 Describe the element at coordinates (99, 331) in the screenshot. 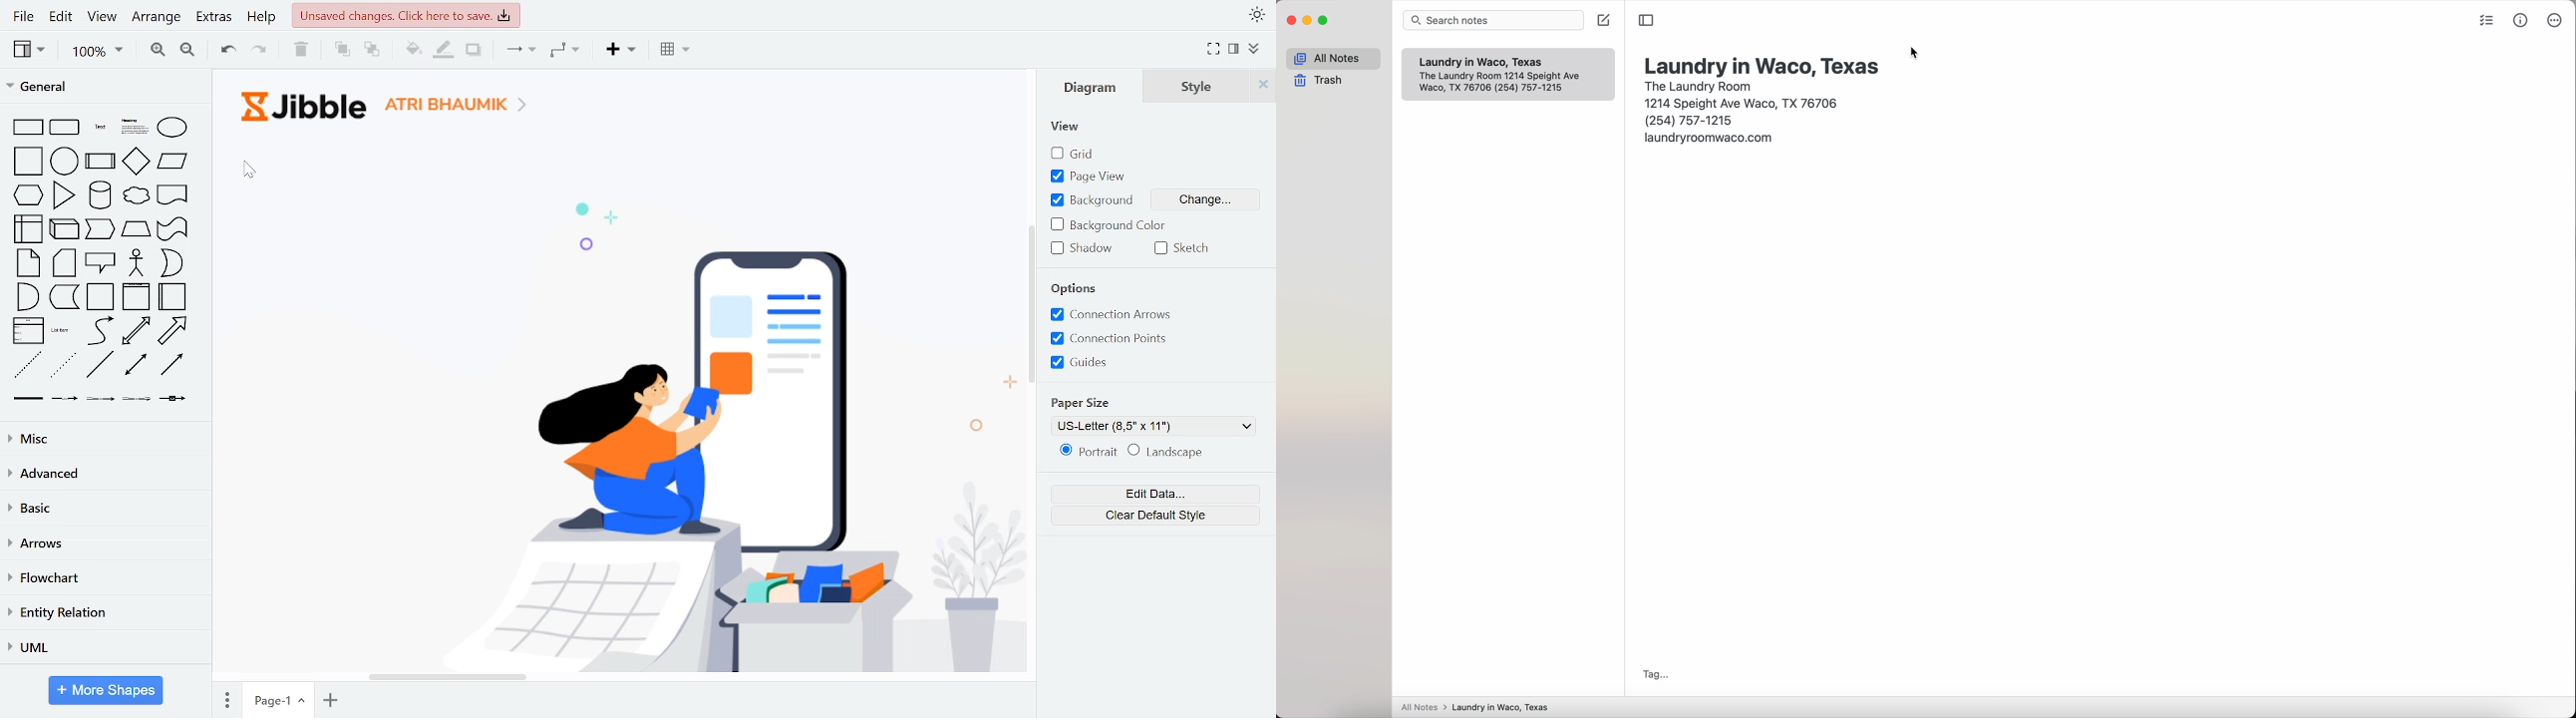

I see `general shapes` at that location.